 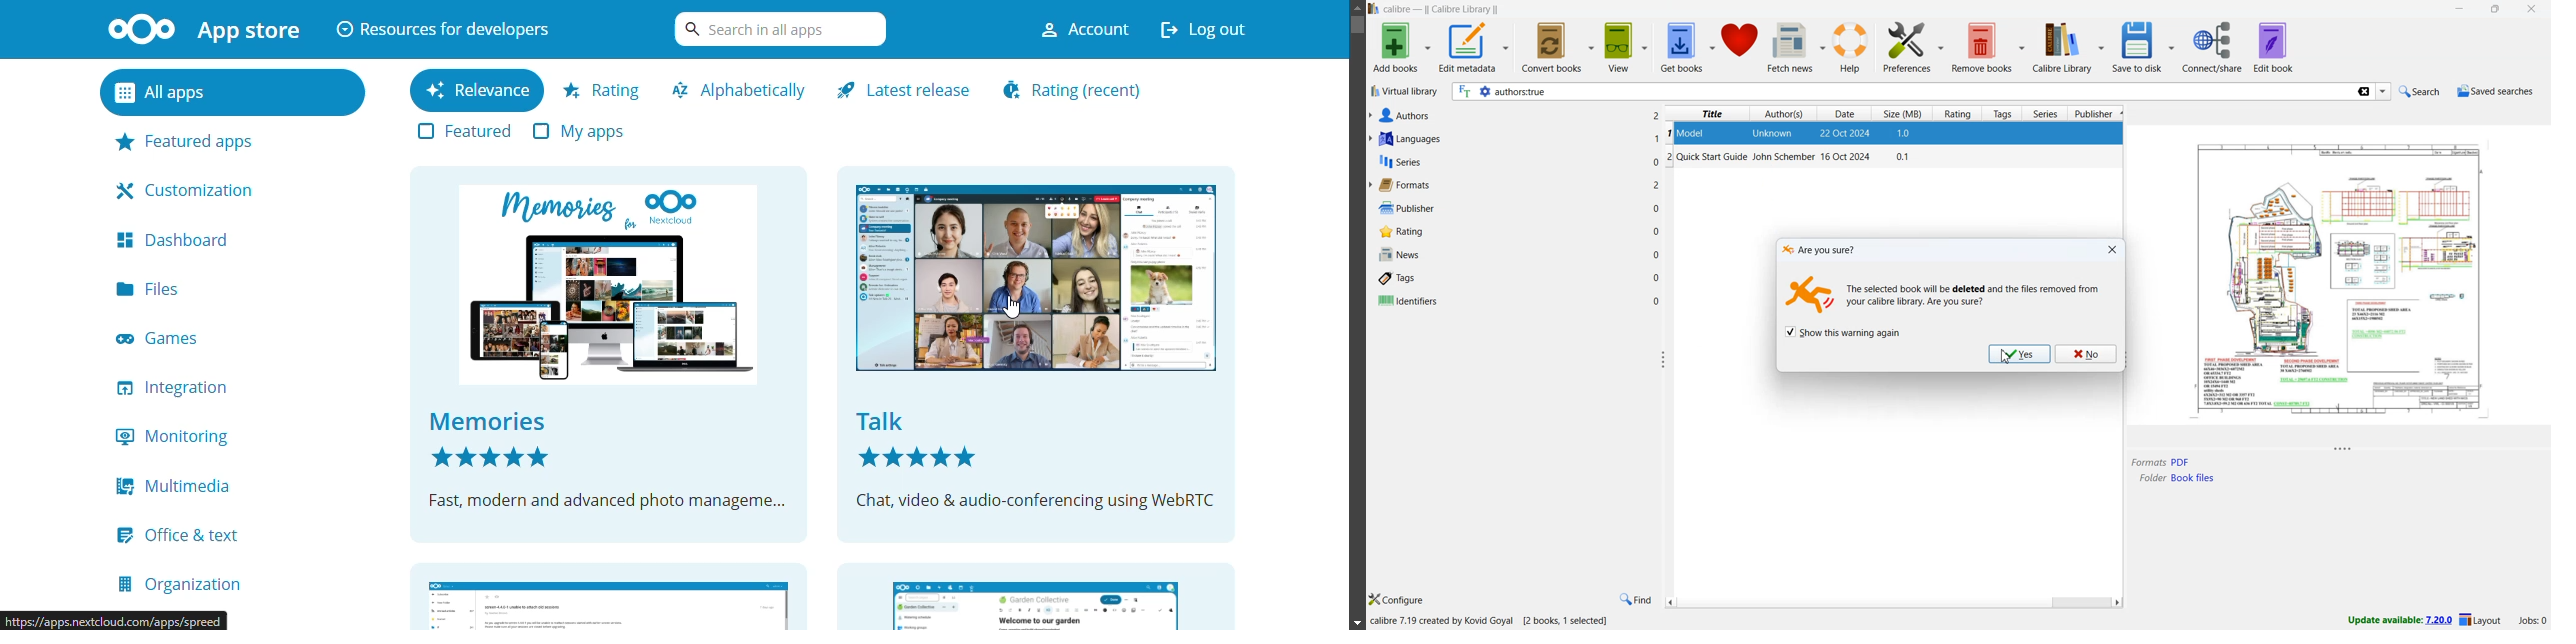 I want to click on search, so click(x=2418, y=91).